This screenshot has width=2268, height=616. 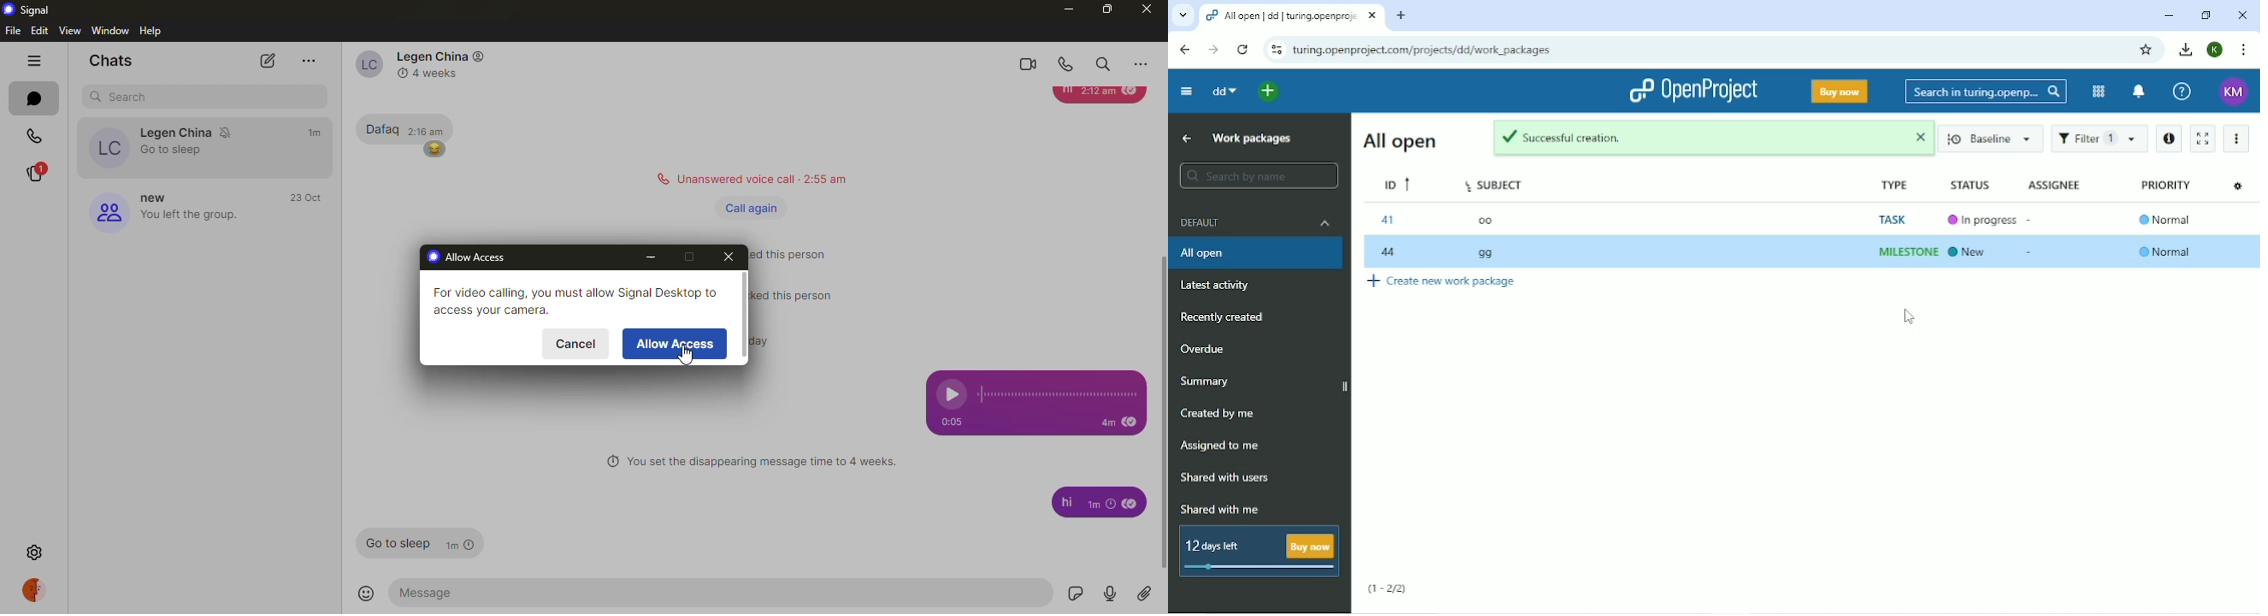 What do you see at coordinates (30, 60) in the screenshot?
I see `hide tabs` at bounding box center [30, 60].